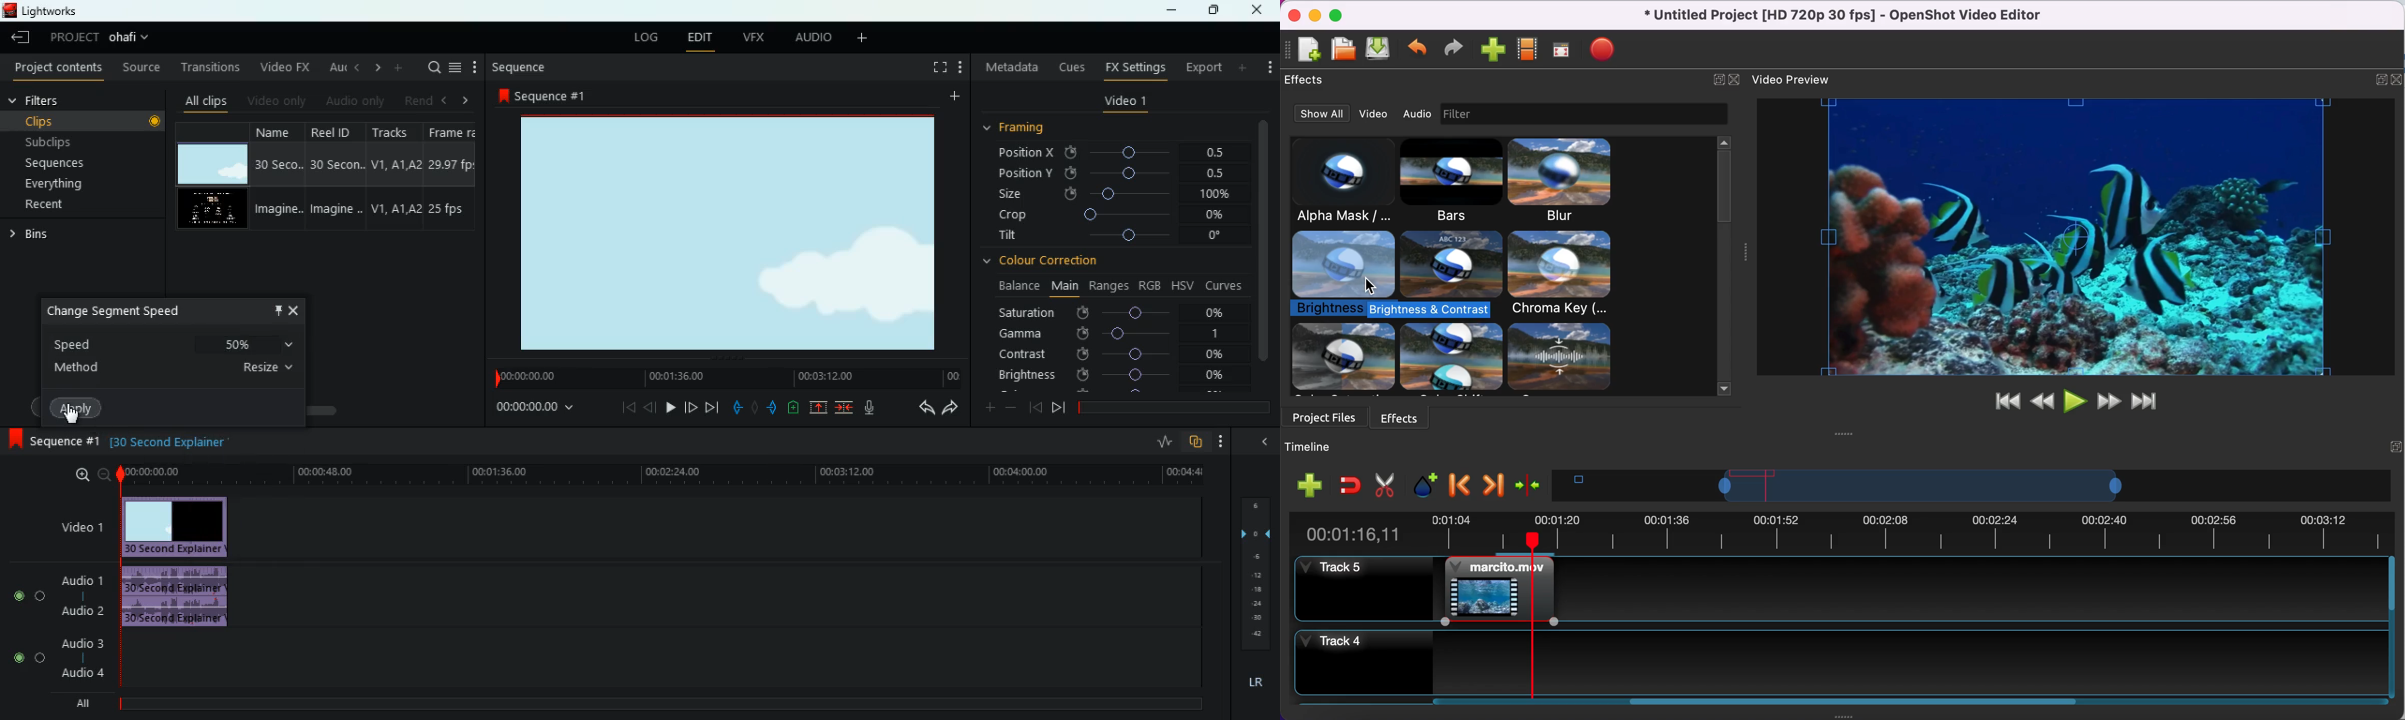 The height and width of the screenshot is (728, 2408). I want to click on brightness, so click(1110, 374).